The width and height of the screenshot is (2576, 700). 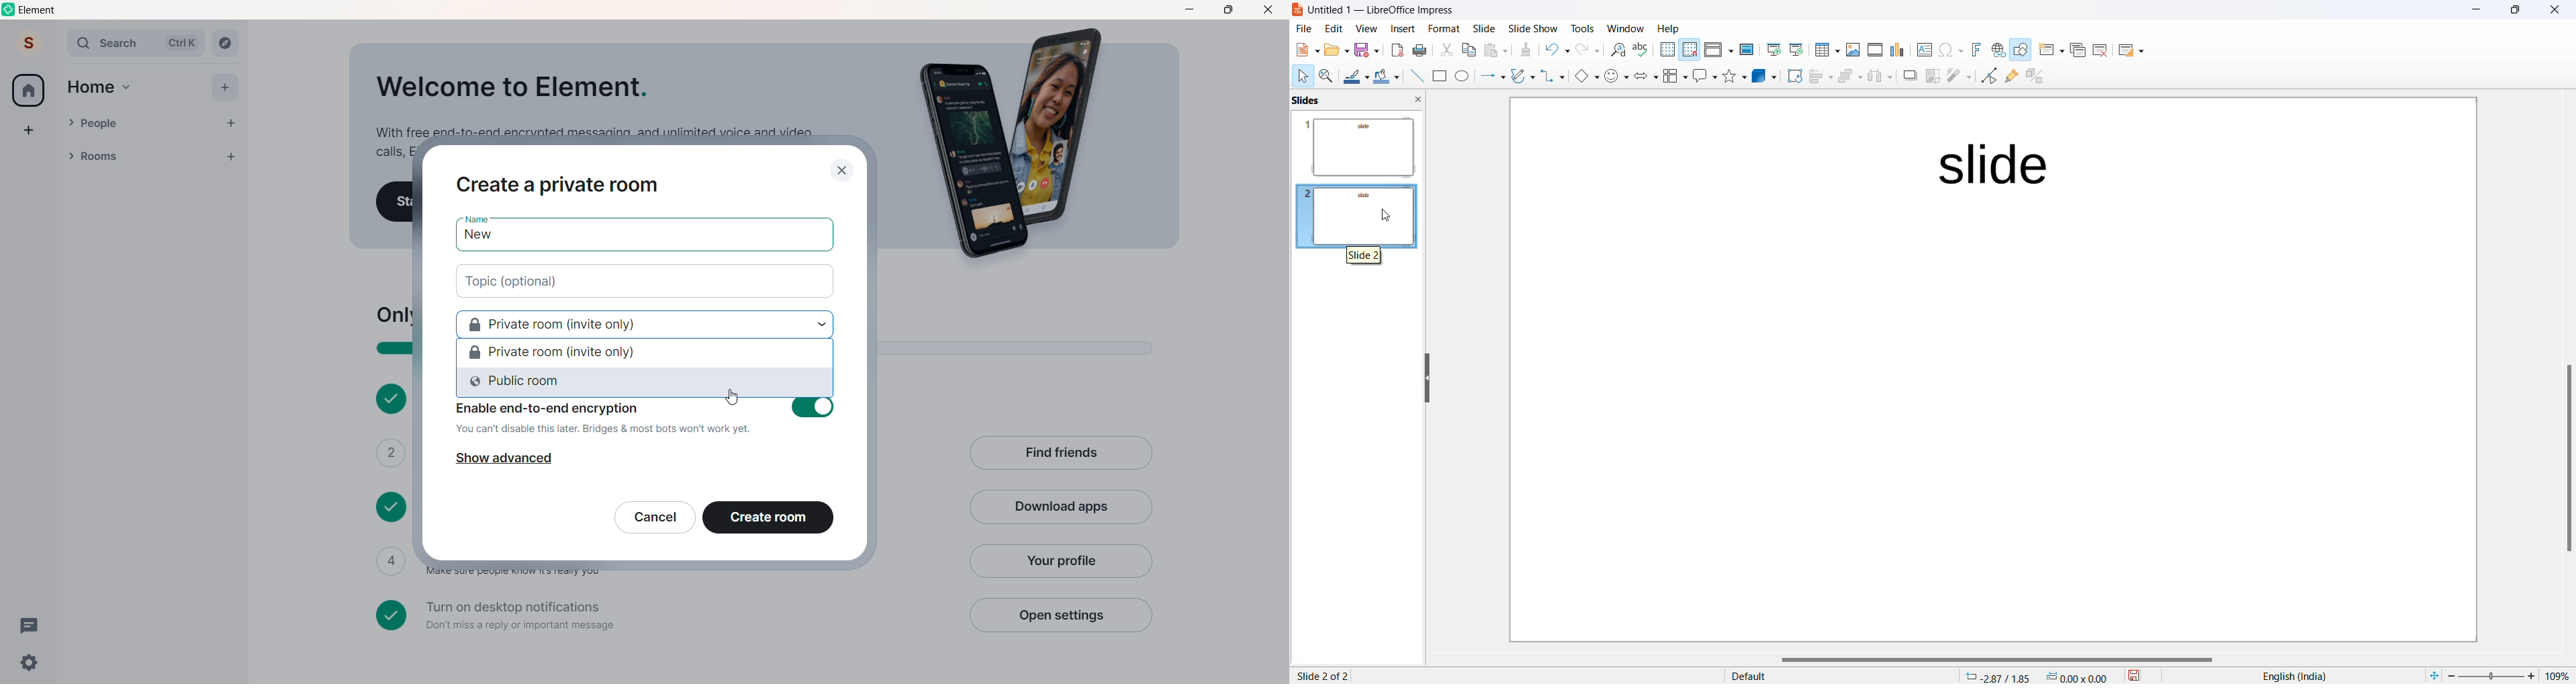 I want to click on slidepreview, so click(x=1360, y=213).